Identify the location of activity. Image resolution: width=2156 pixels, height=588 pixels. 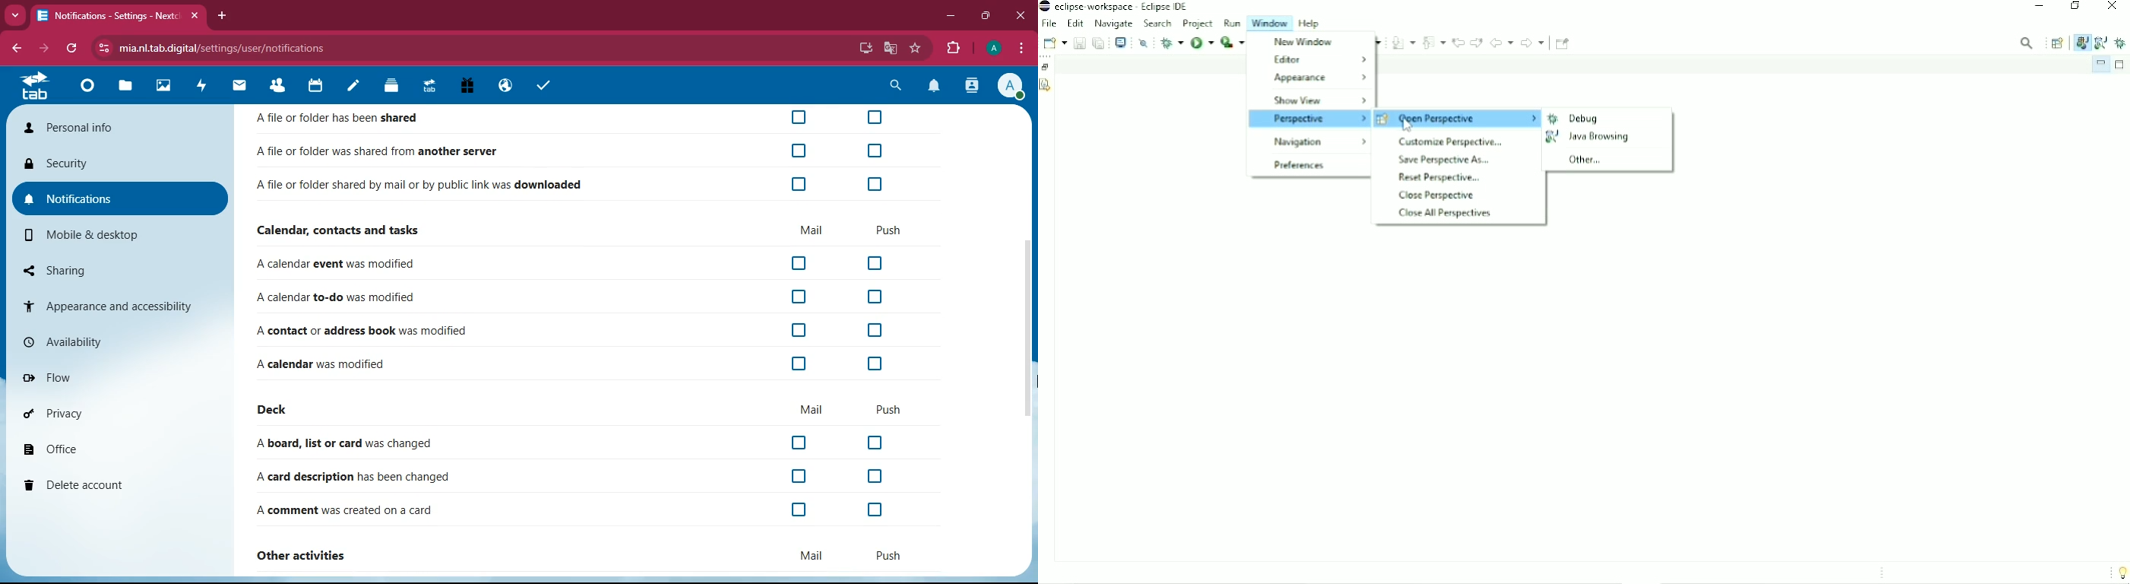
(973, 87).